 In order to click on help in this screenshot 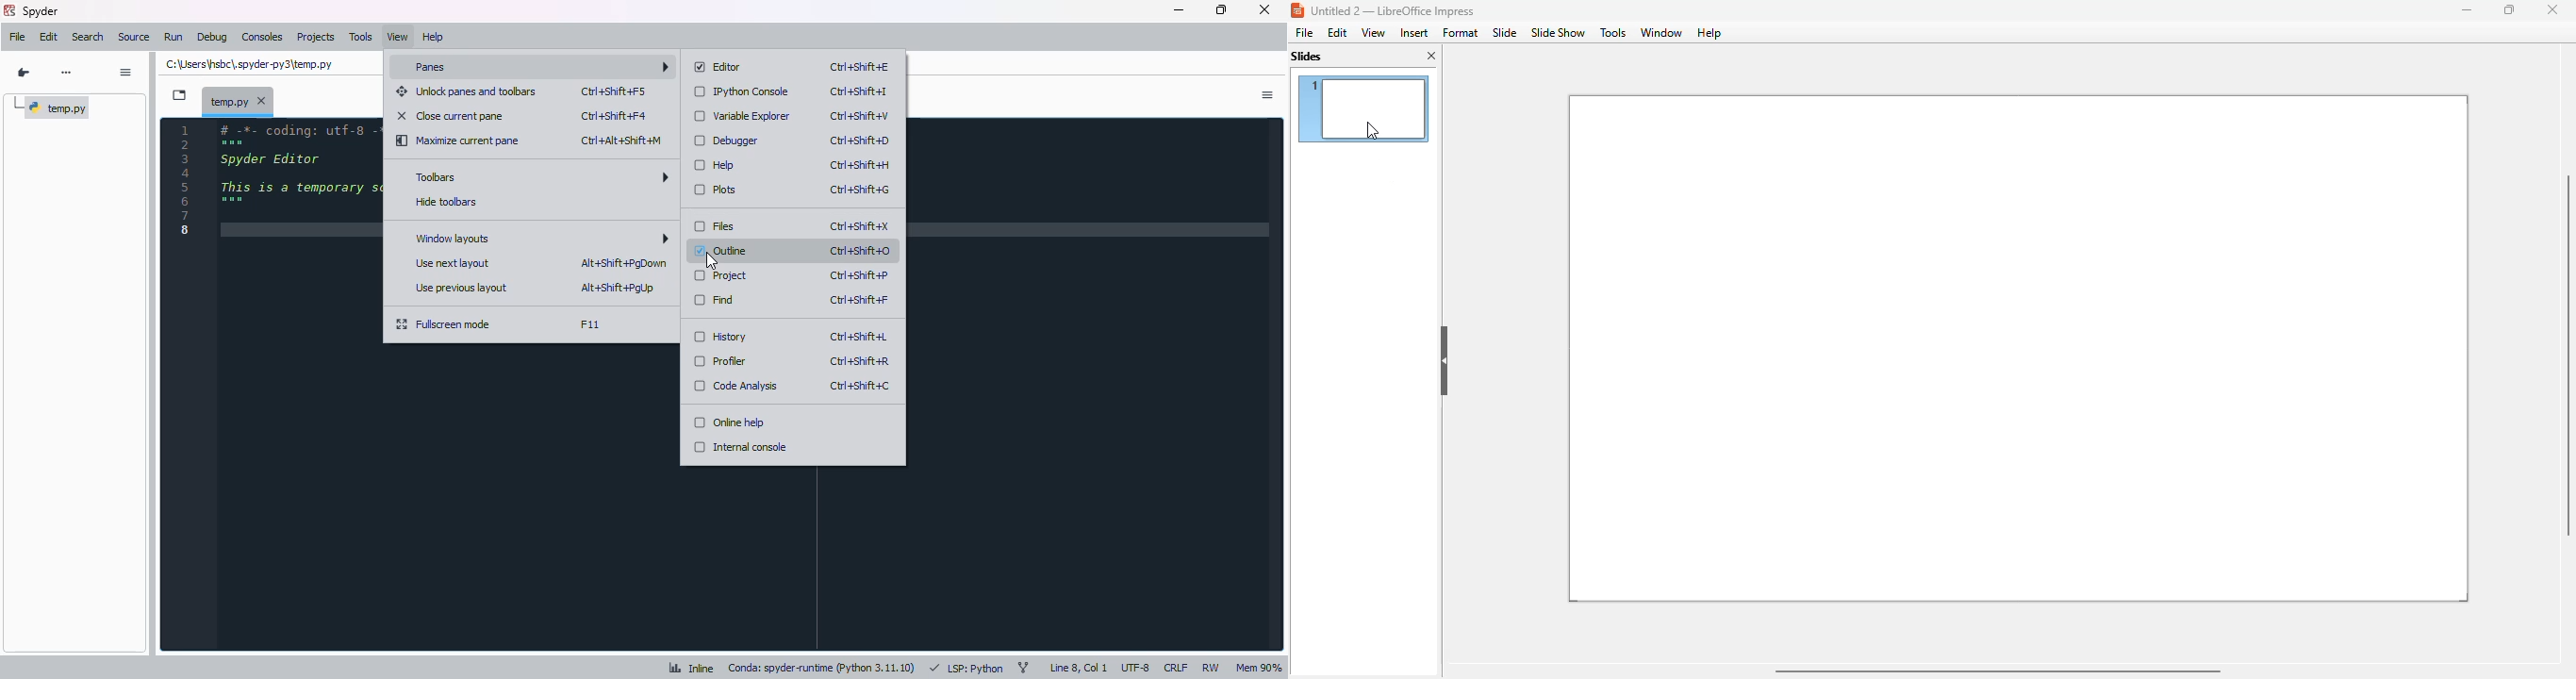, I will do `click(714, 165)`.